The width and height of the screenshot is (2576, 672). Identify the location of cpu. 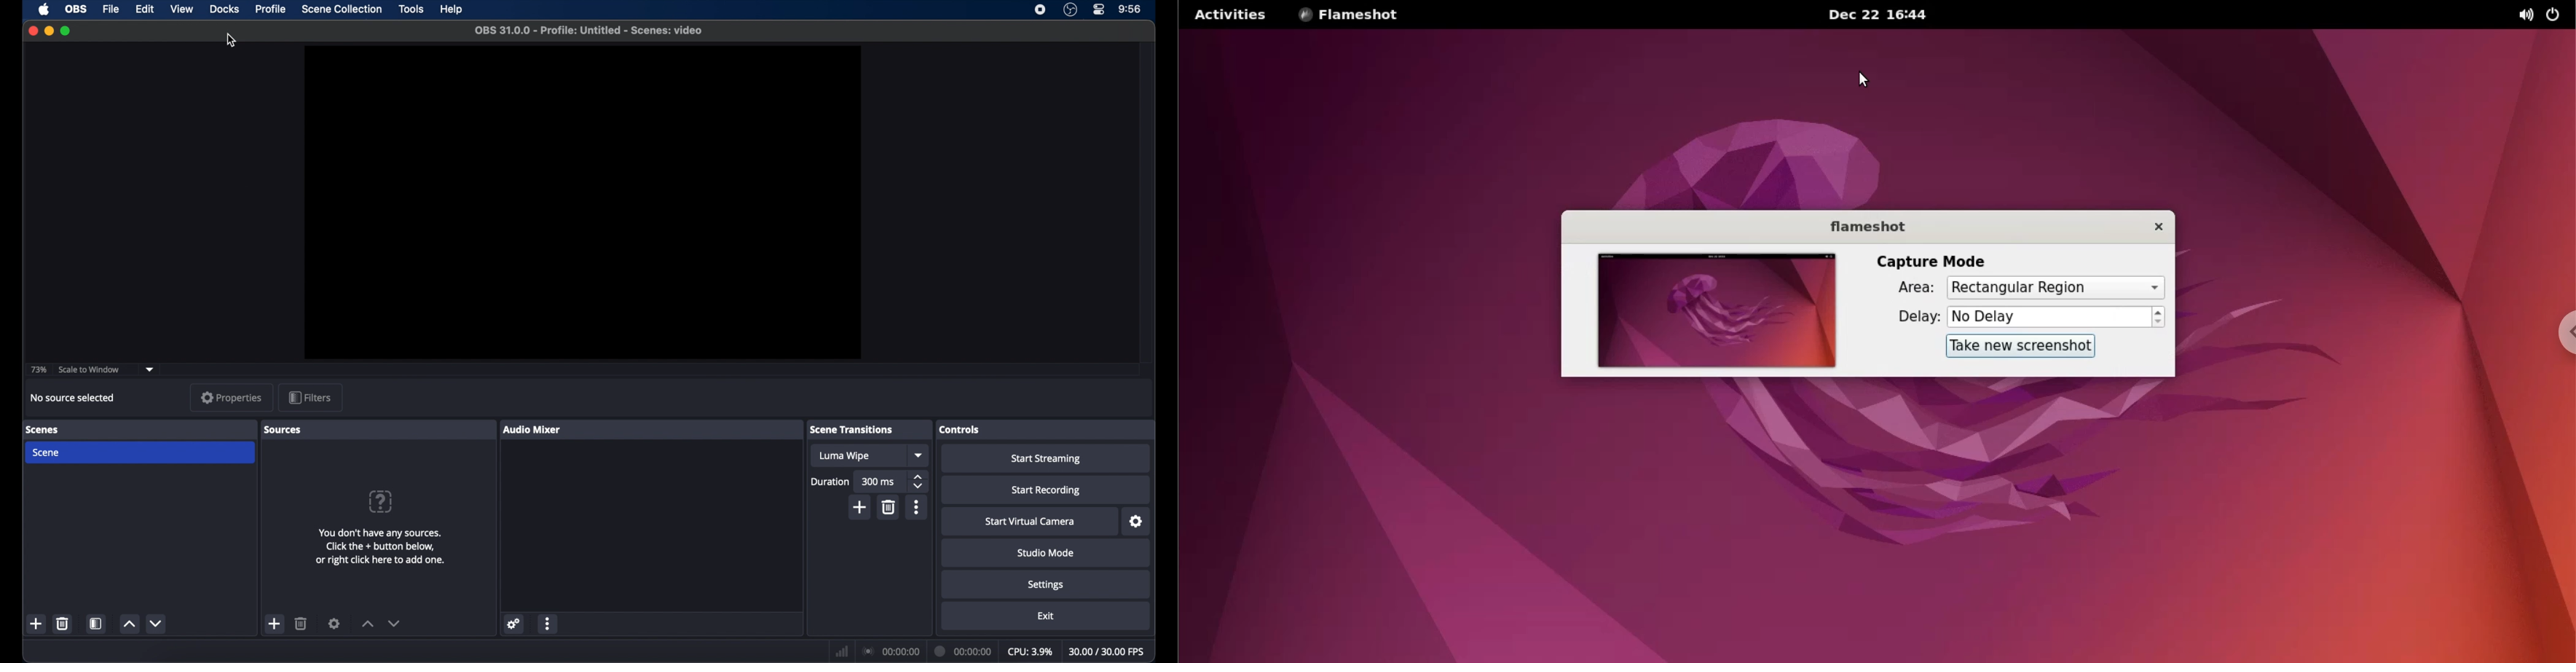
(1030, 651).